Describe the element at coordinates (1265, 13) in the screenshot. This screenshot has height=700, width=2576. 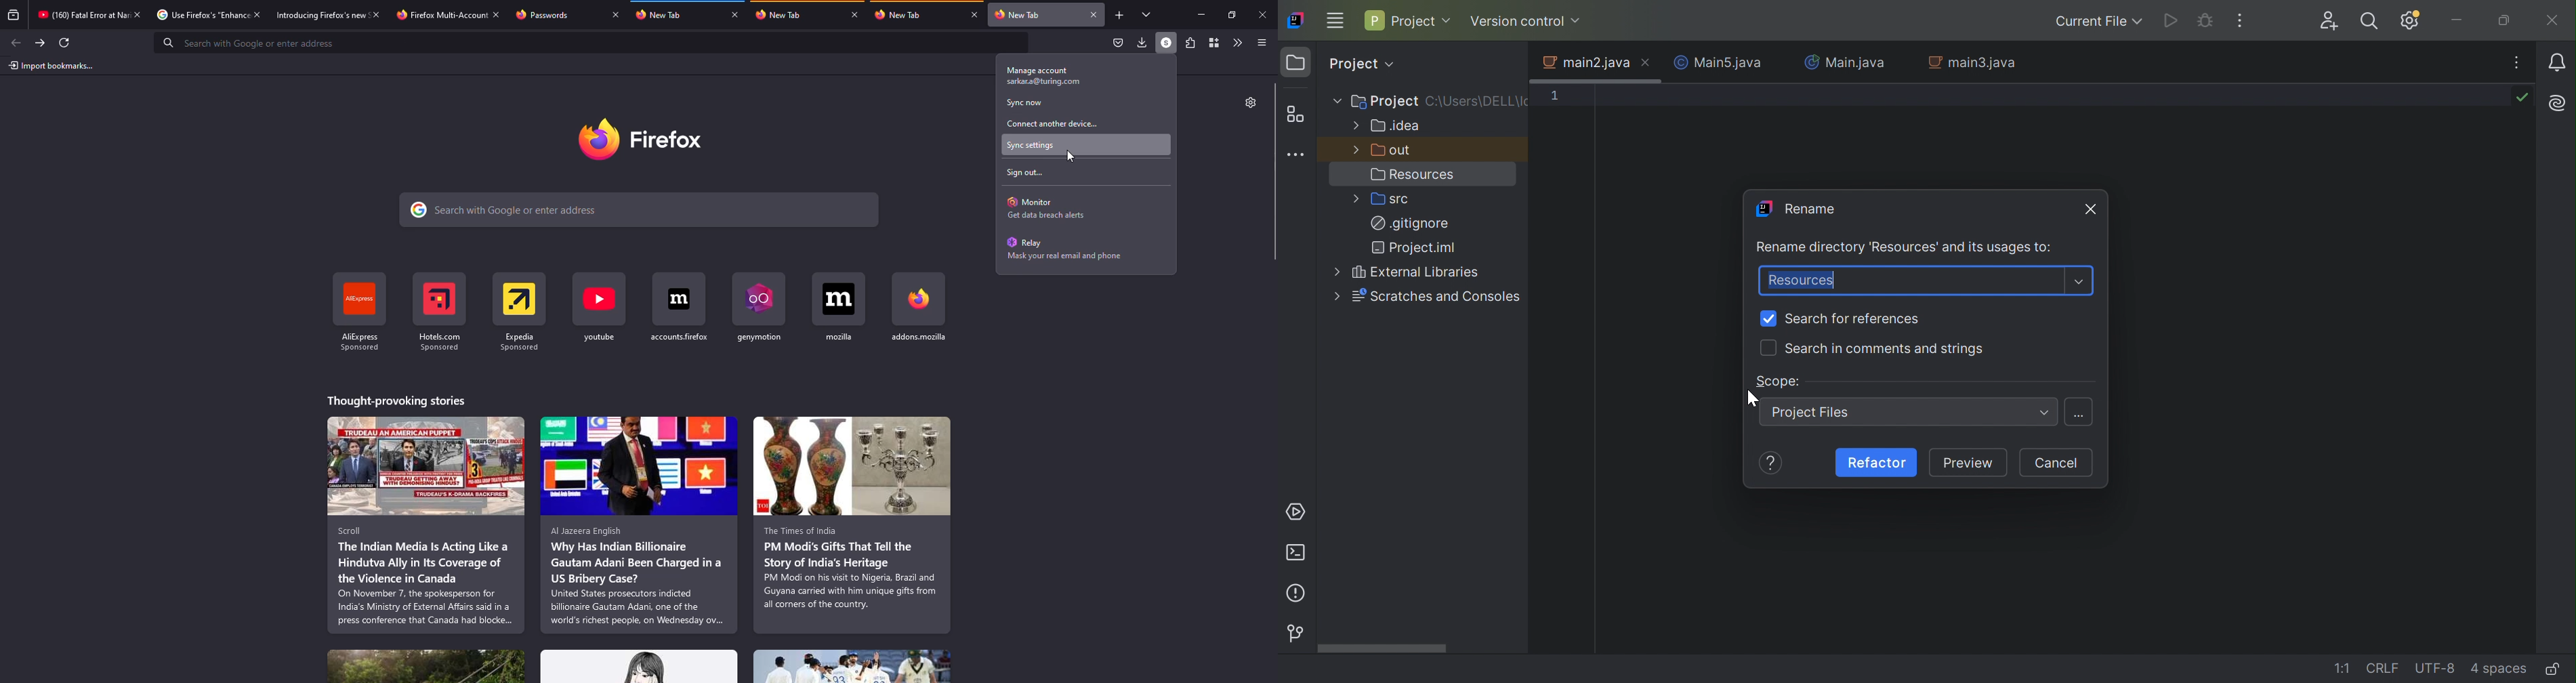
I see `close` at that location.